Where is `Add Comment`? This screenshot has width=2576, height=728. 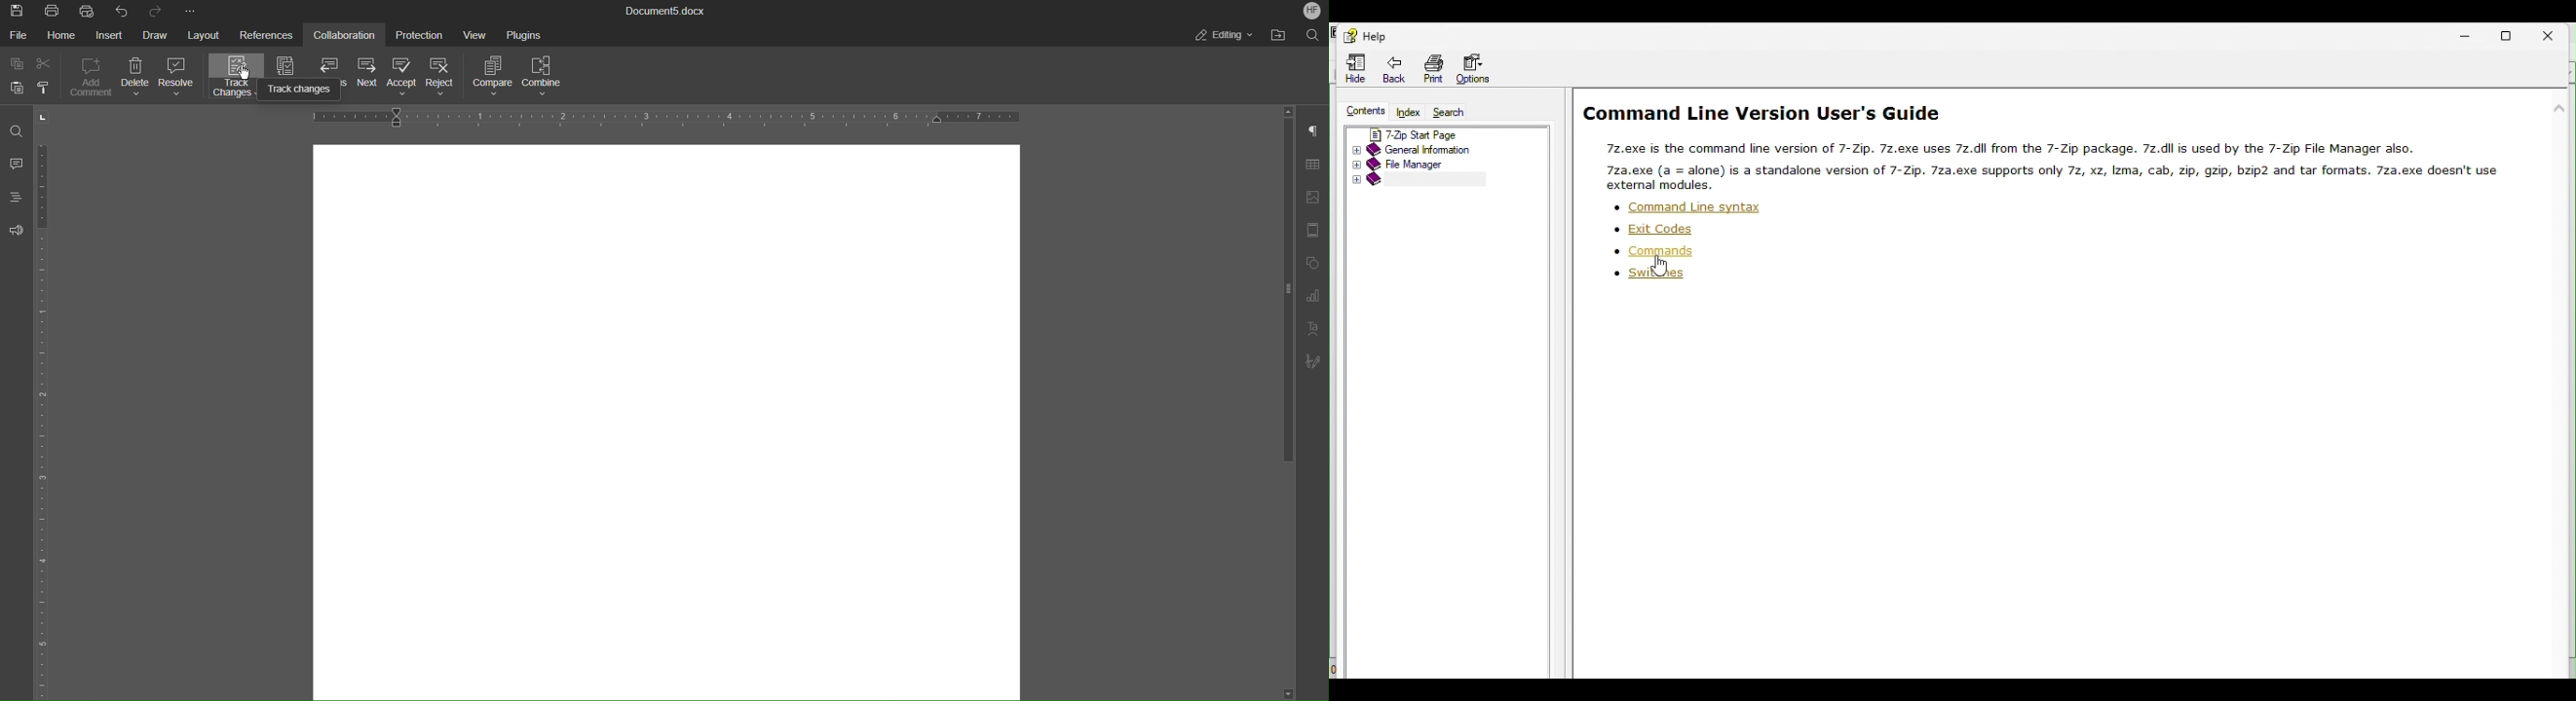 Add Comment is located at coordinates (94, 80).